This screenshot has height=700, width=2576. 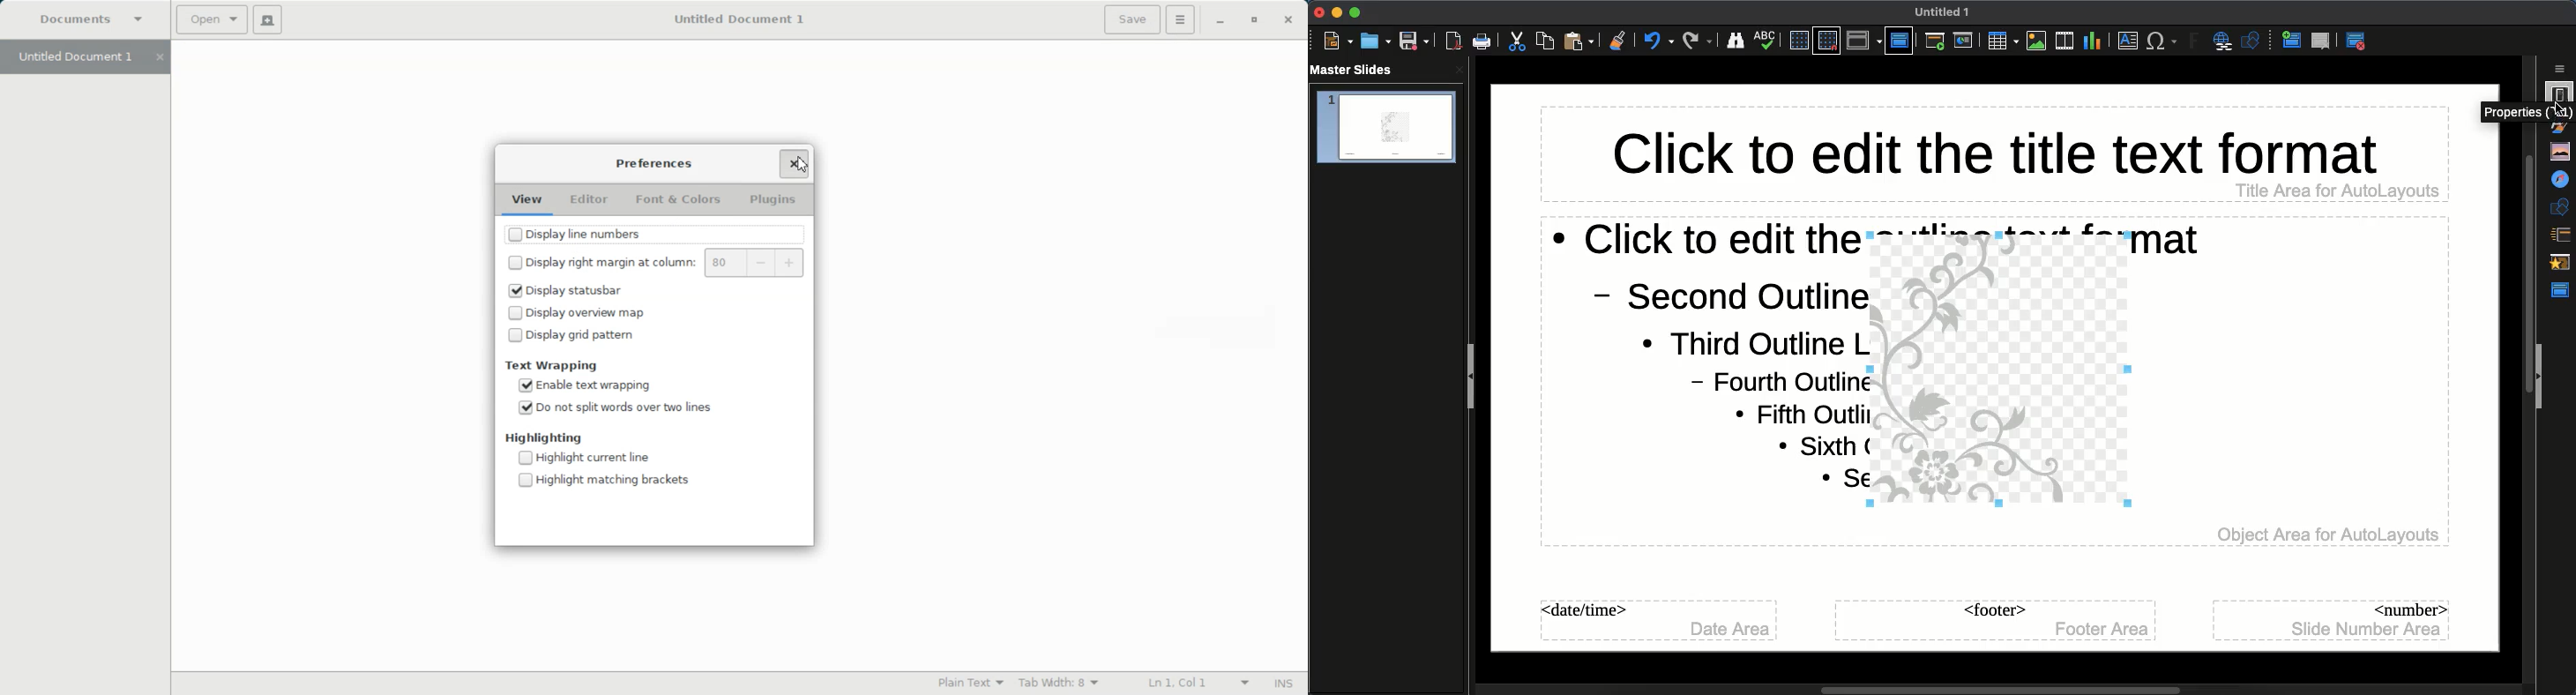 What do you see at coordinates (1413, 41) in the screenshot?
I see `Save` at bounding box center [1413, 41].